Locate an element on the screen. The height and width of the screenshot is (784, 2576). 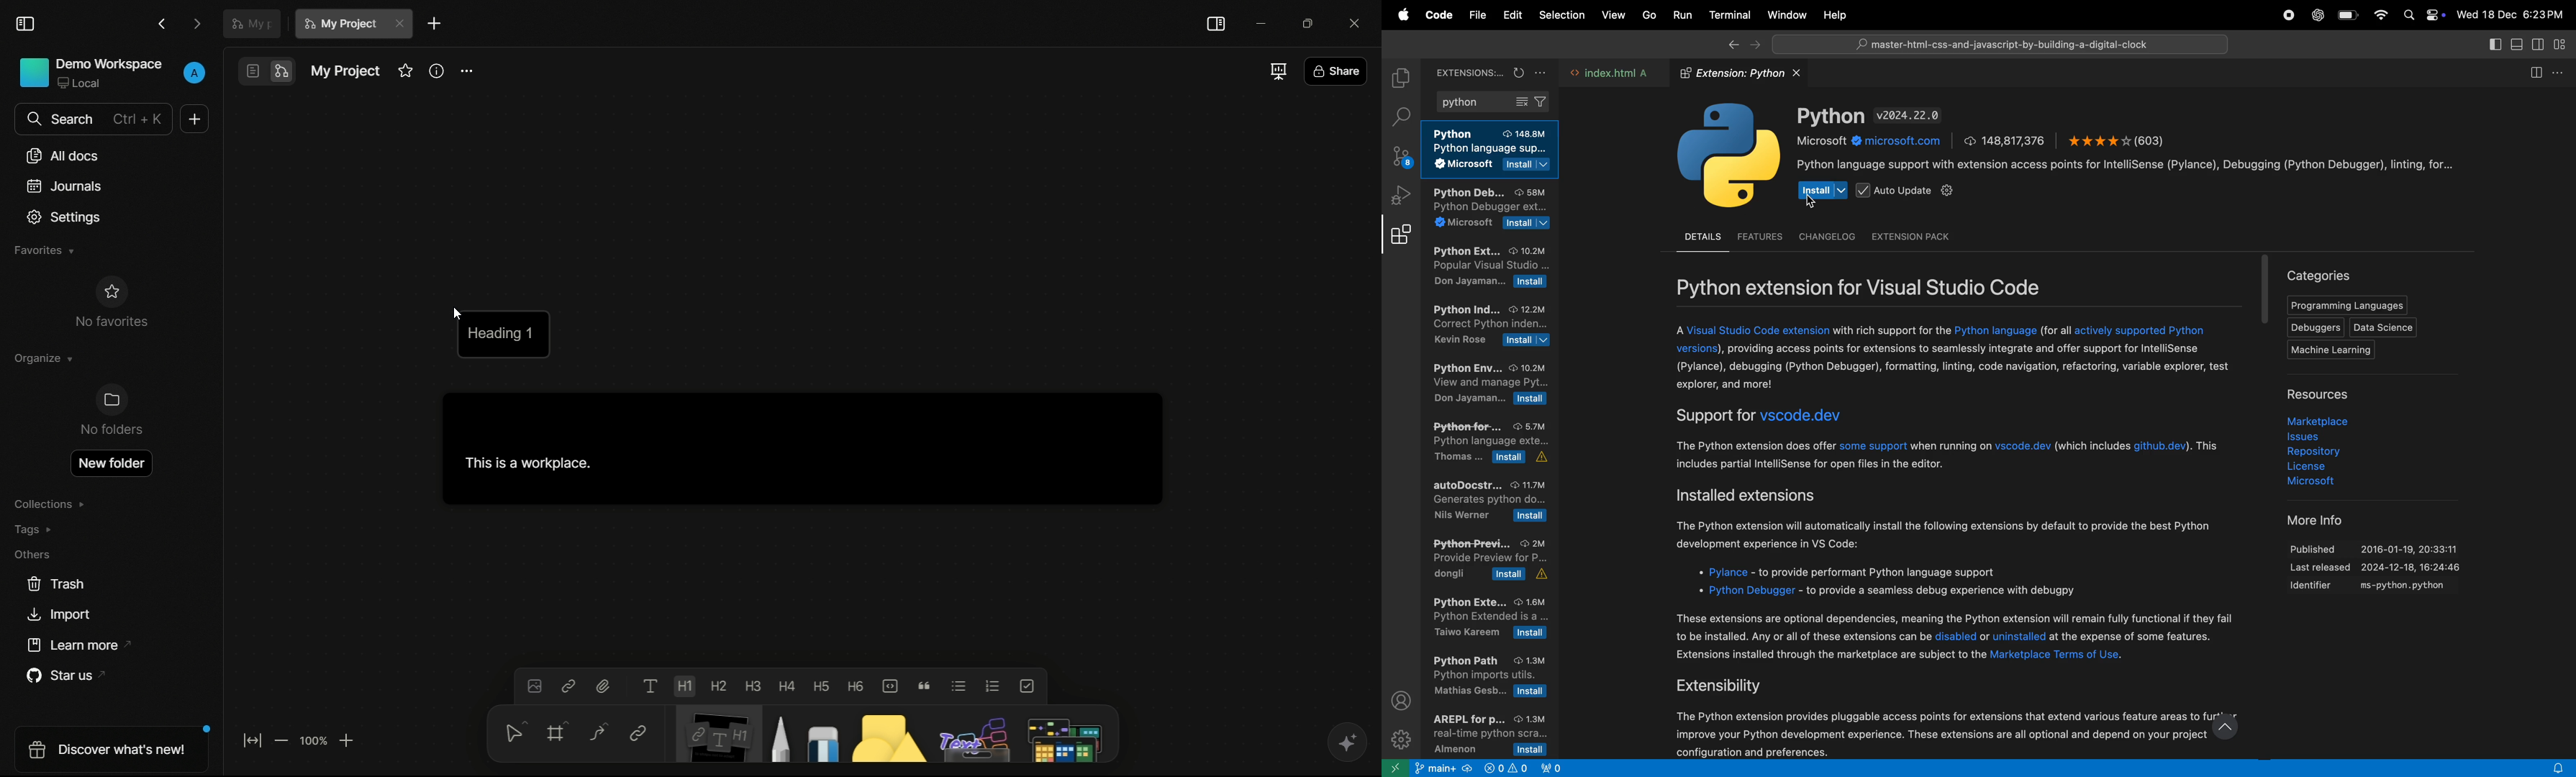
programming languages is located at coordinates (2346, 306).